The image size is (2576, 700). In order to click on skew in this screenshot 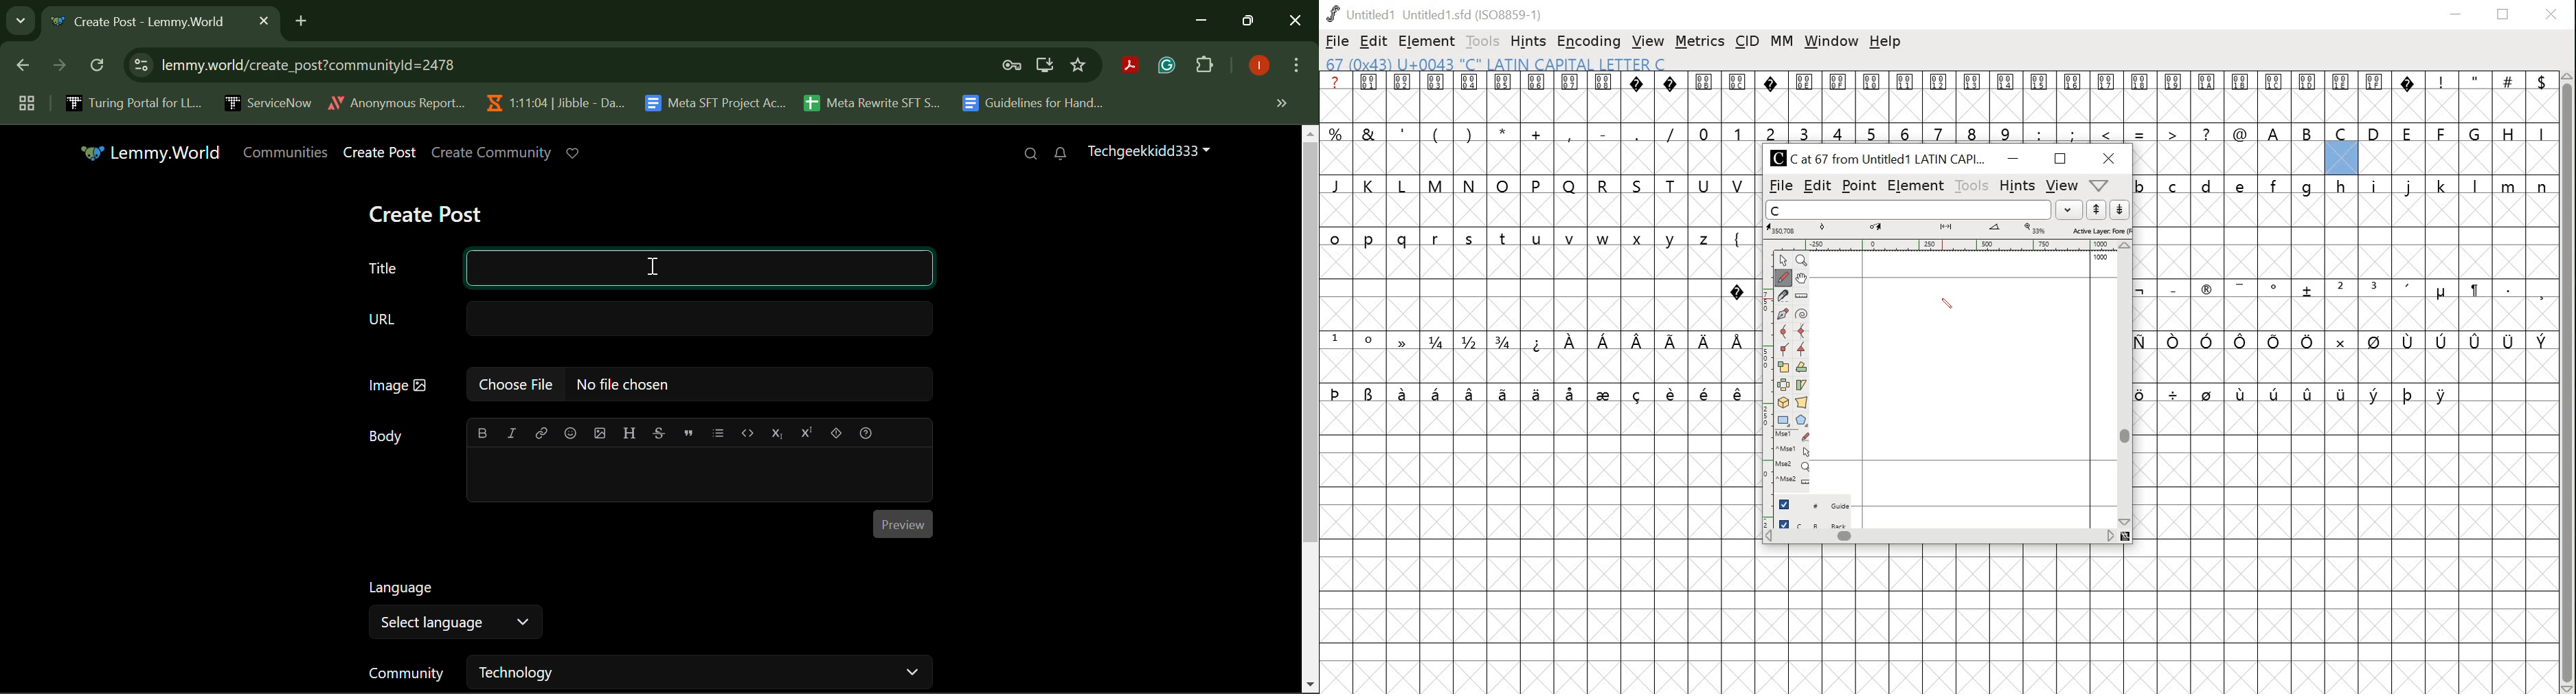, I will do `click(1804, 385)`.